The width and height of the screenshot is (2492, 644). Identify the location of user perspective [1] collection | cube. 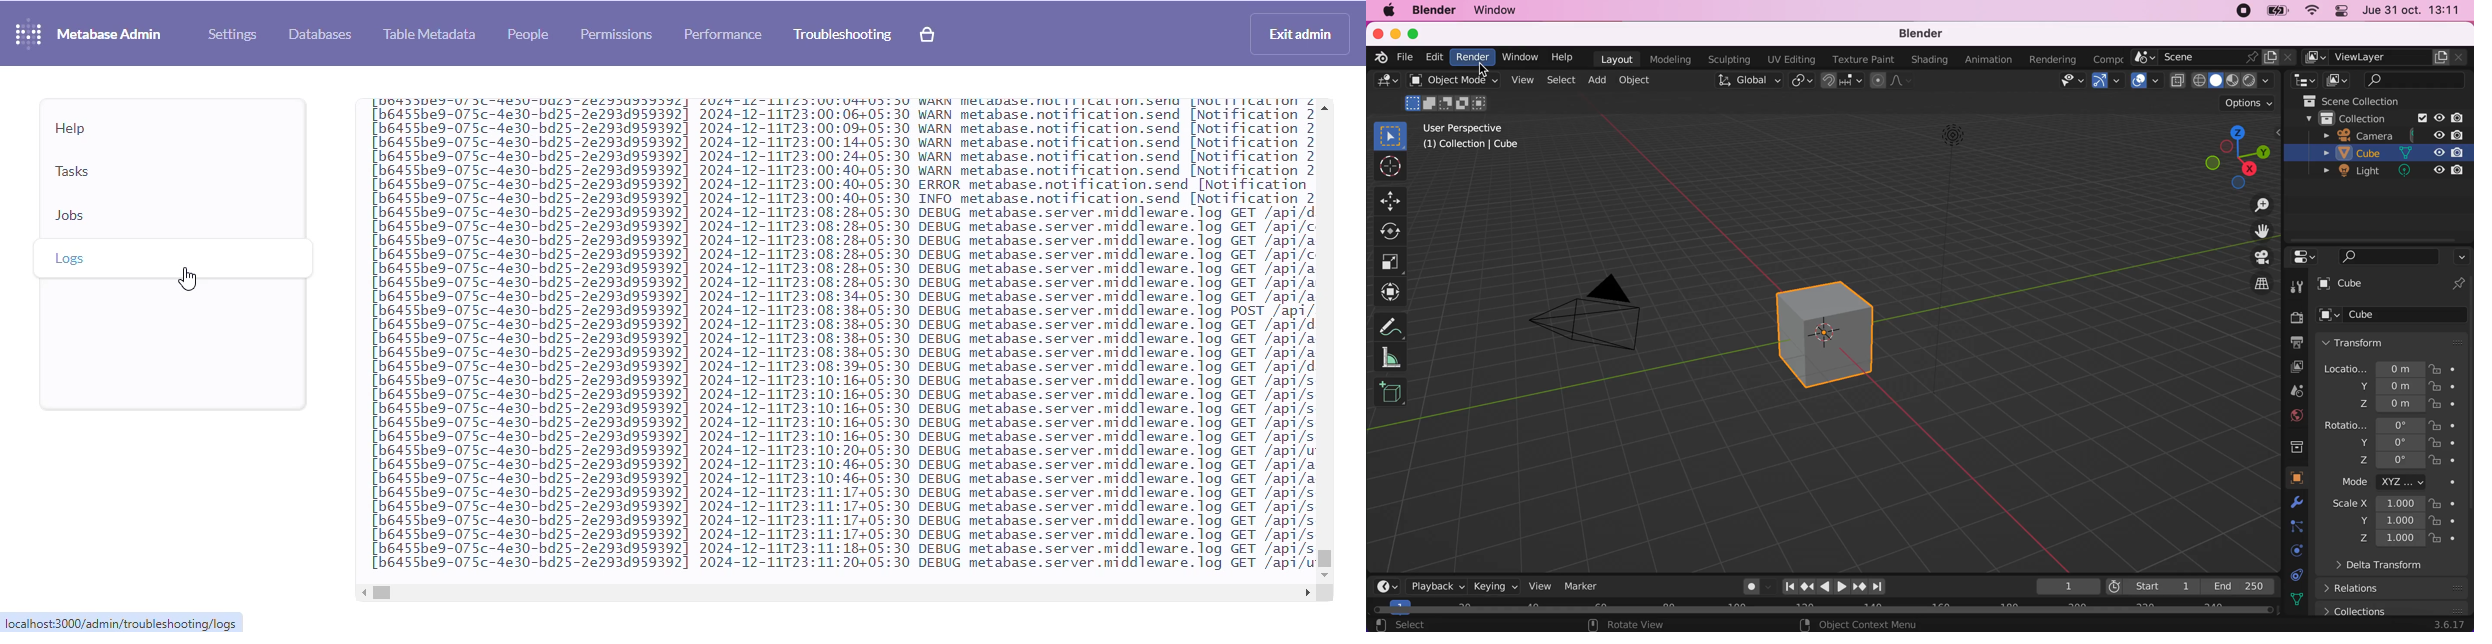
(1476, 139).